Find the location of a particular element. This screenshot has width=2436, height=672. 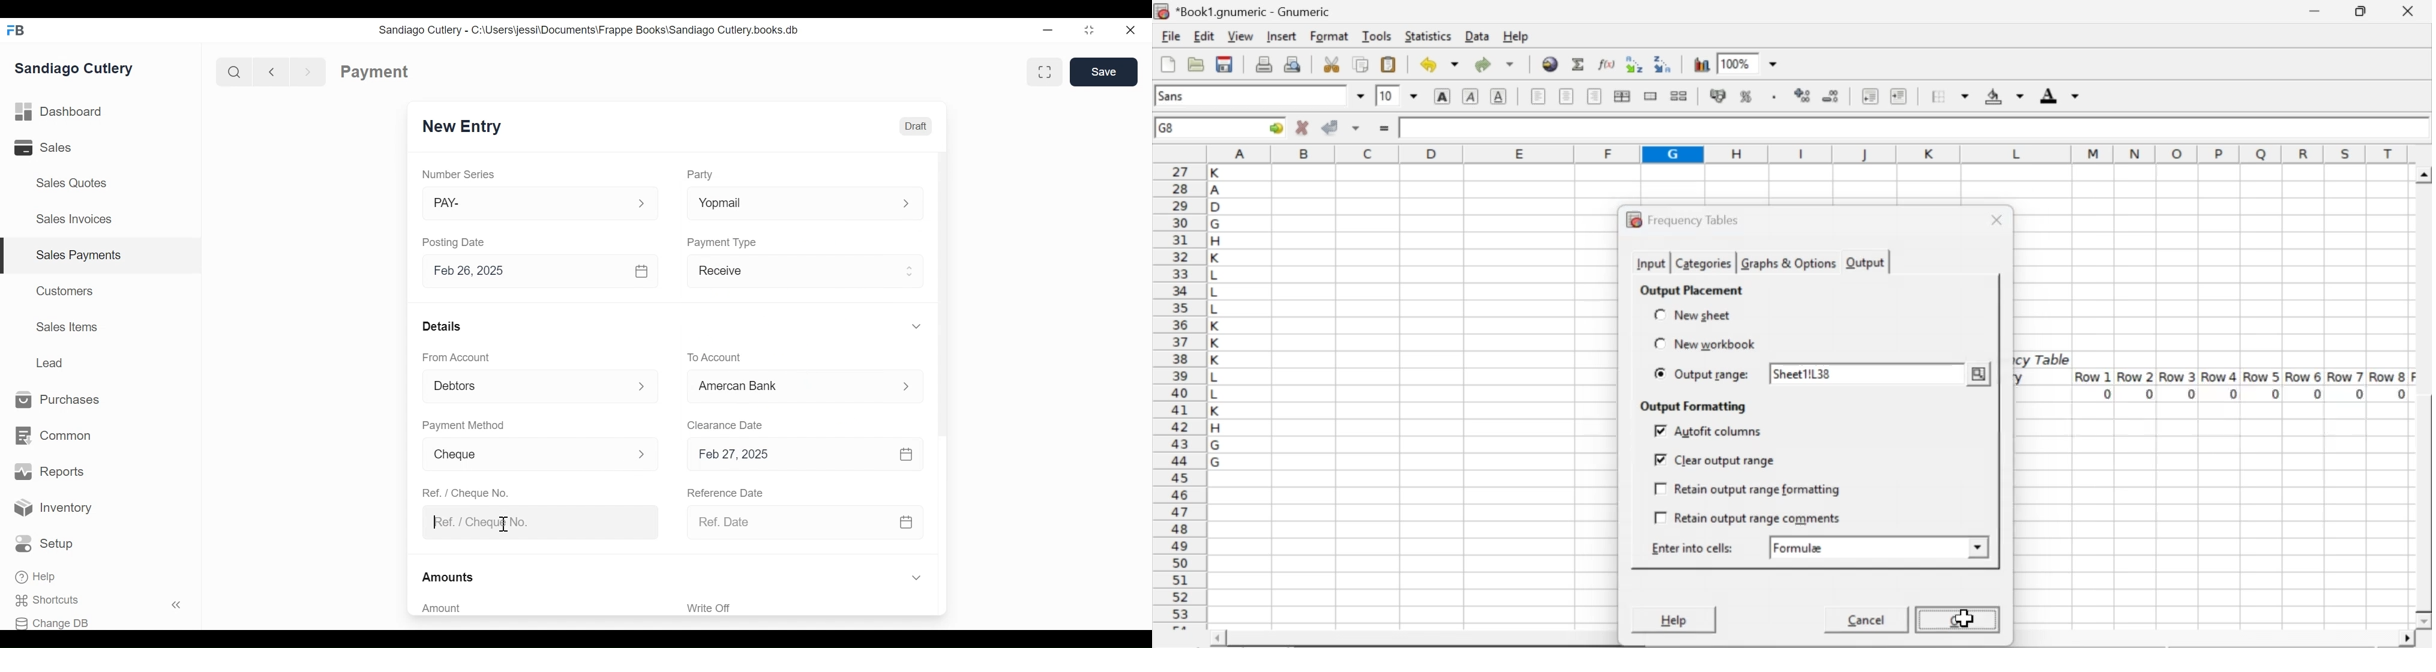

Navigate forward is located at coordinates (308, 71).